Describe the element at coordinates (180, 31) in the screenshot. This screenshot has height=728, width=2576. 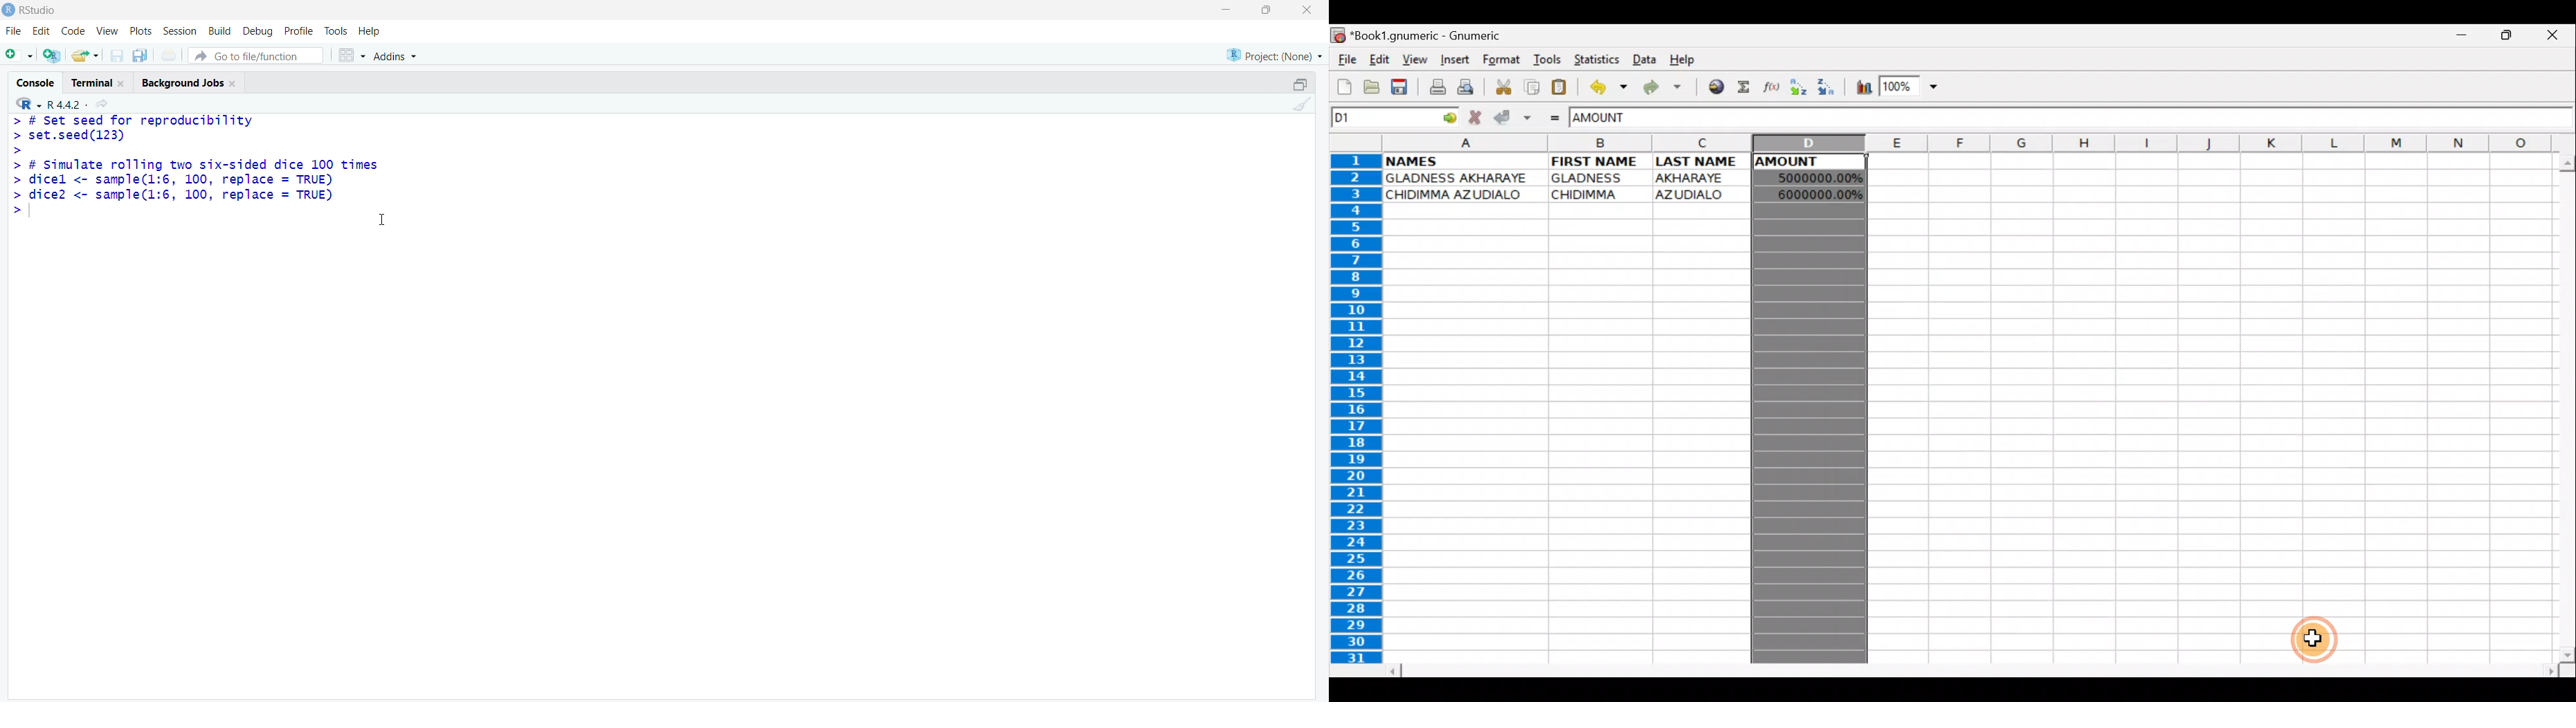
I see `session` at that location.